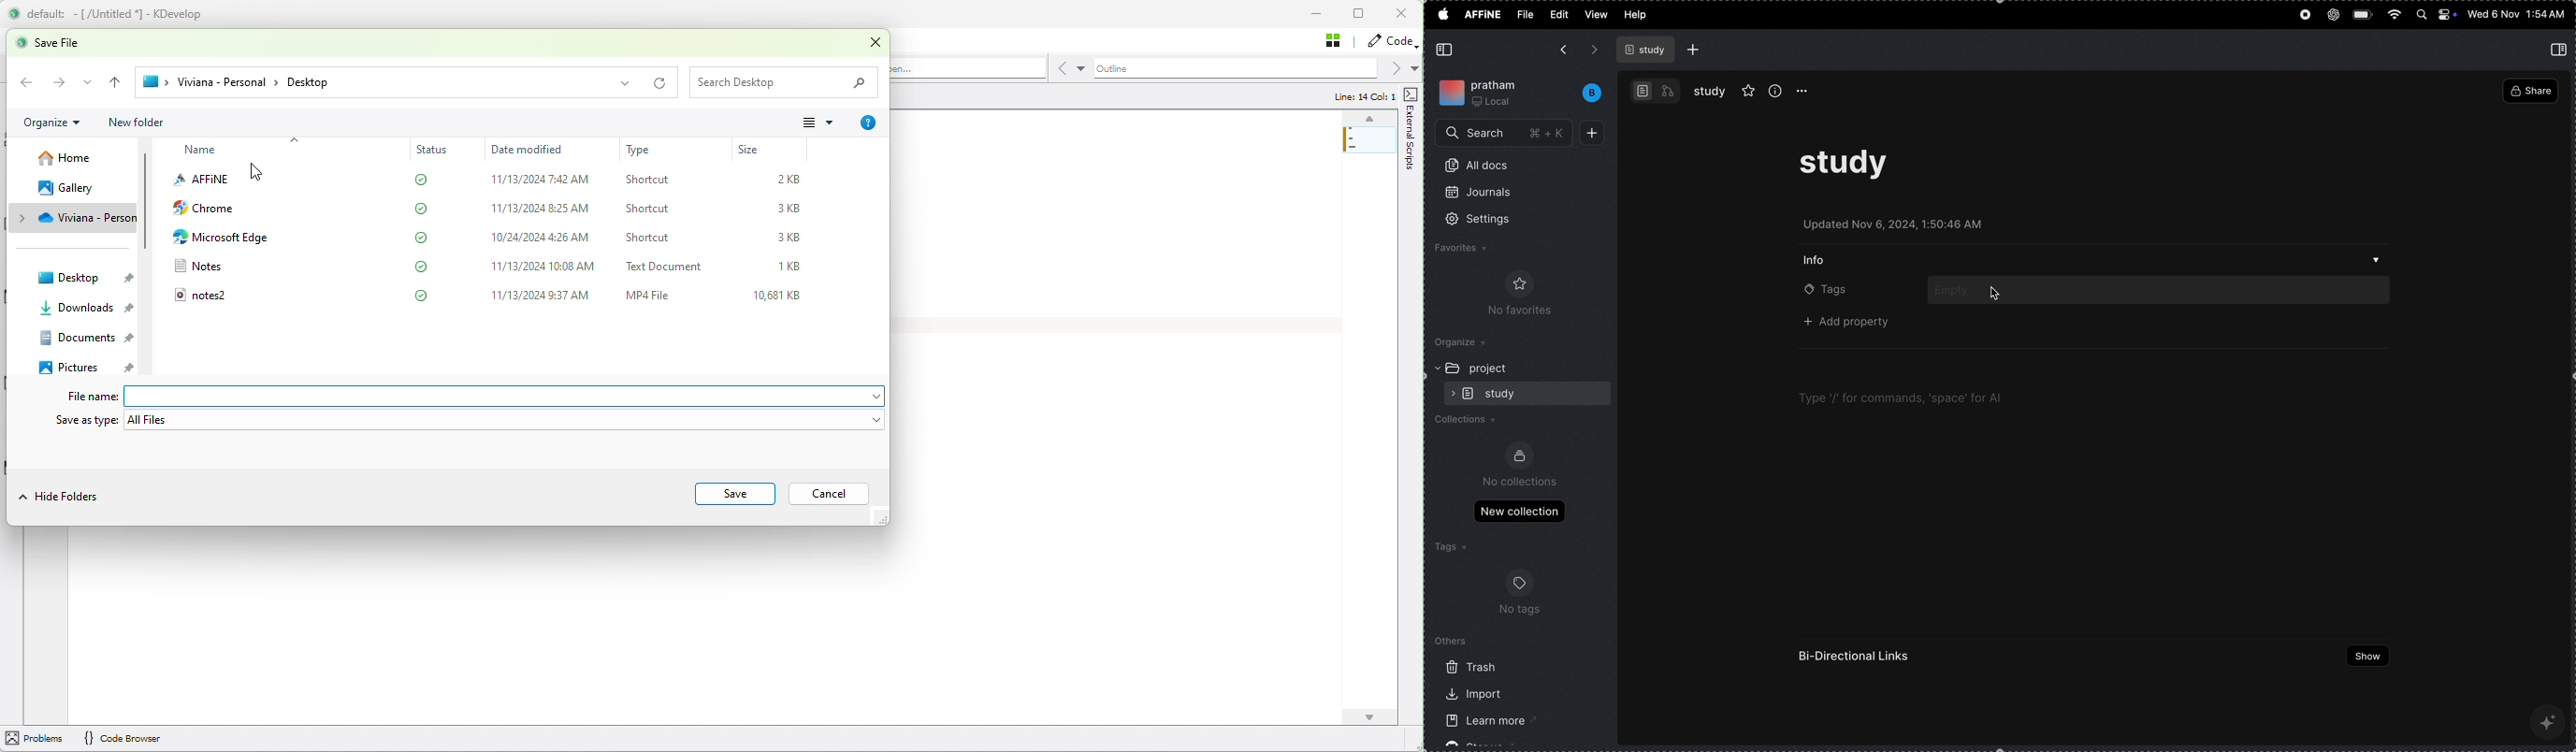  What do you see at coordinates (1820, 259) in the screenshot?
I see `info` at bounding box center [1820, 259].